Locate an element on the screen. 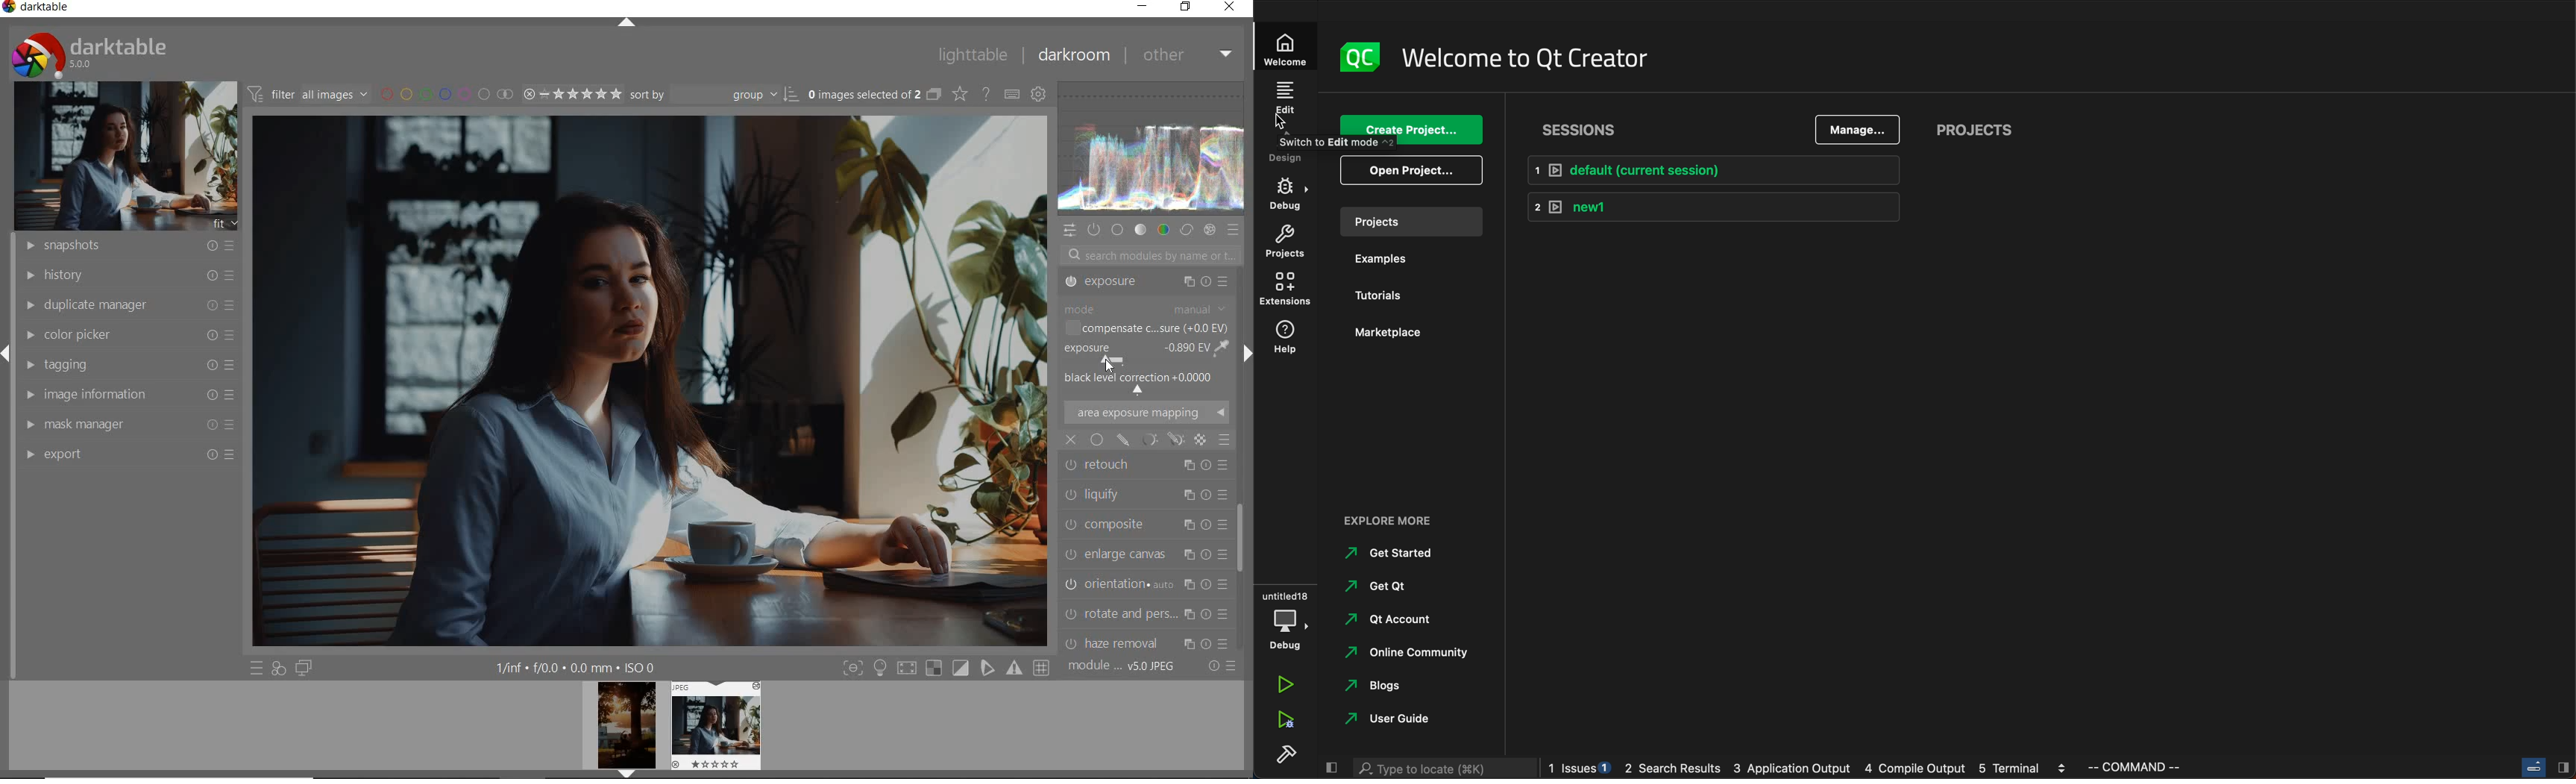  MASK MANAGER is located at coordinates (127, 424).